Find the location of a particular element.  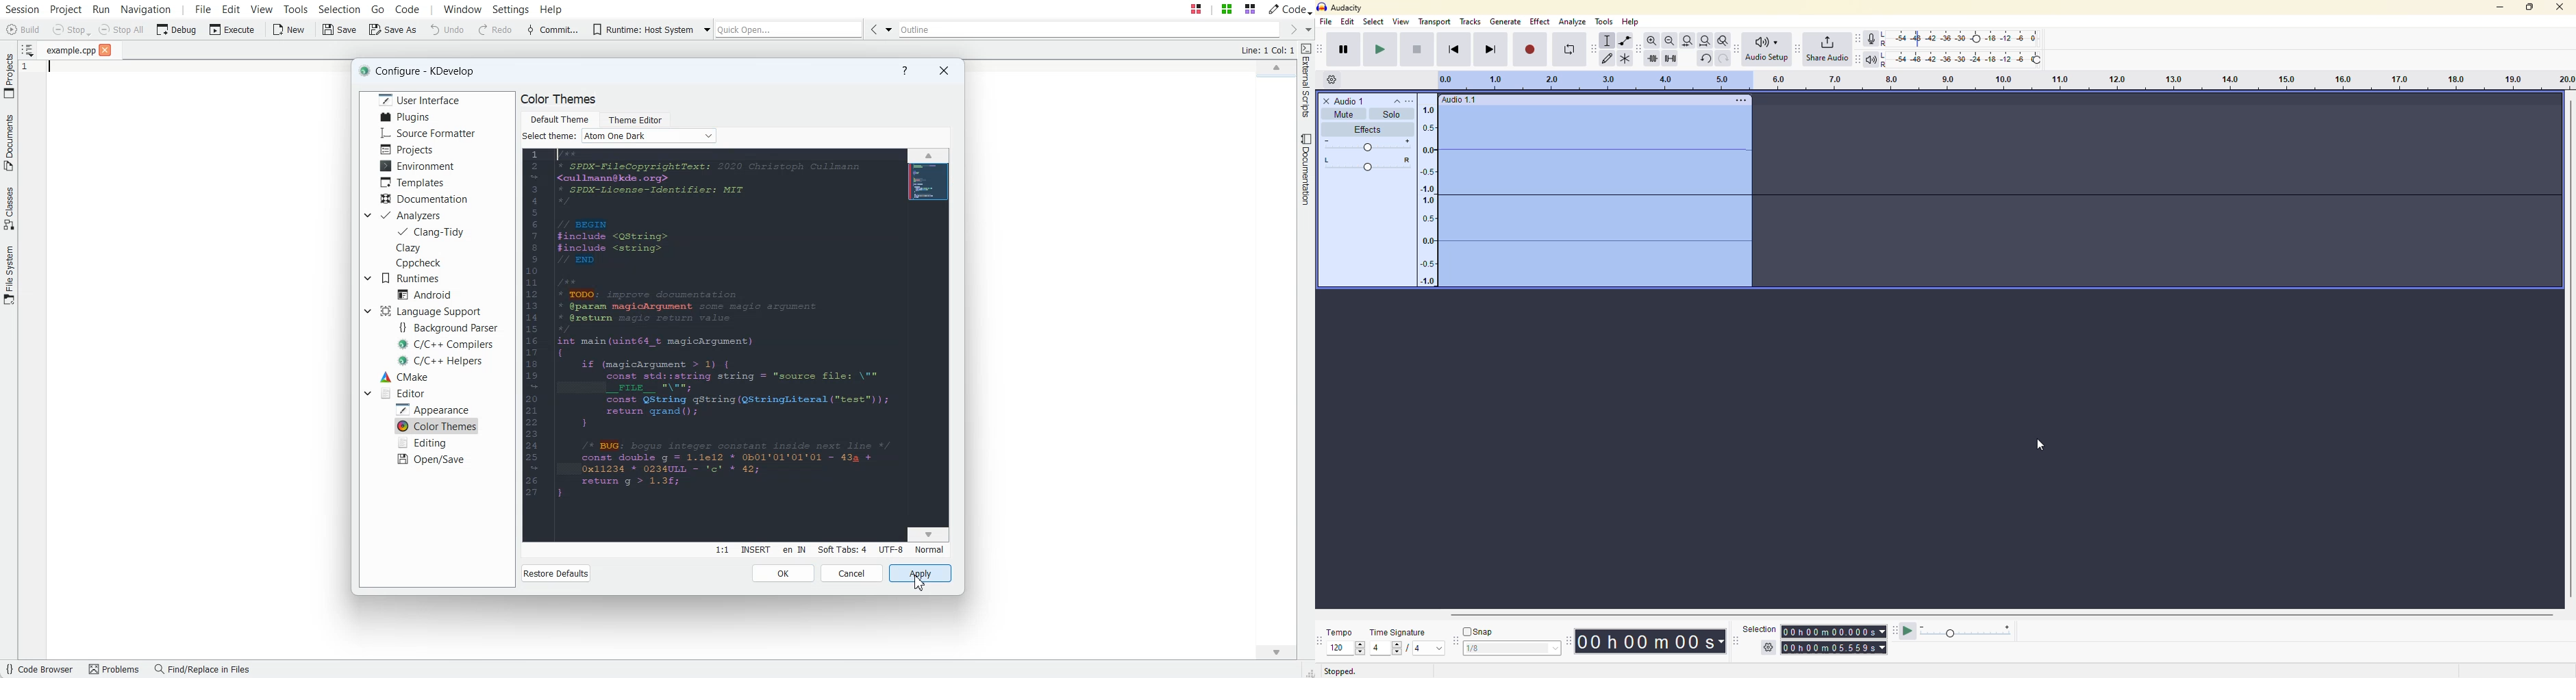

recording level is located at coordinates (1961, 39).